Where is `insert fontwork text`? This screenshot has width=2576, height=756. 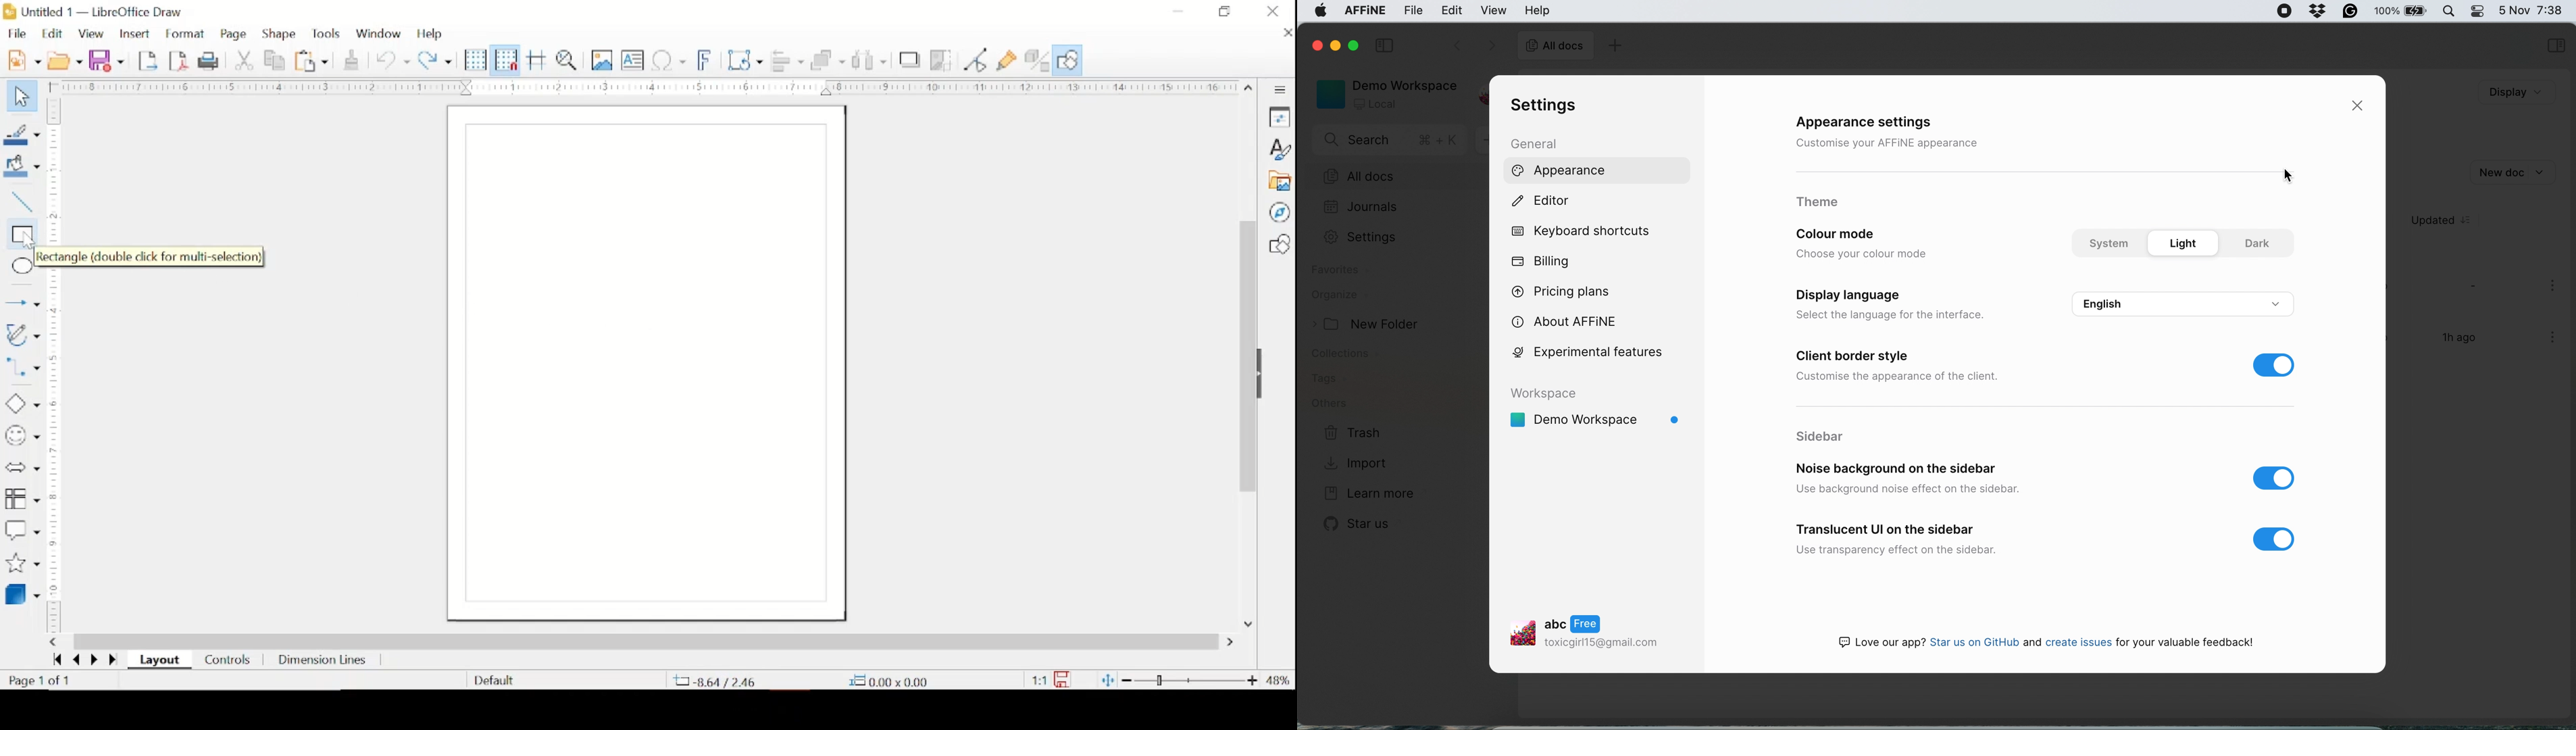
insert fontwork text is located at coordinates (705, 59).